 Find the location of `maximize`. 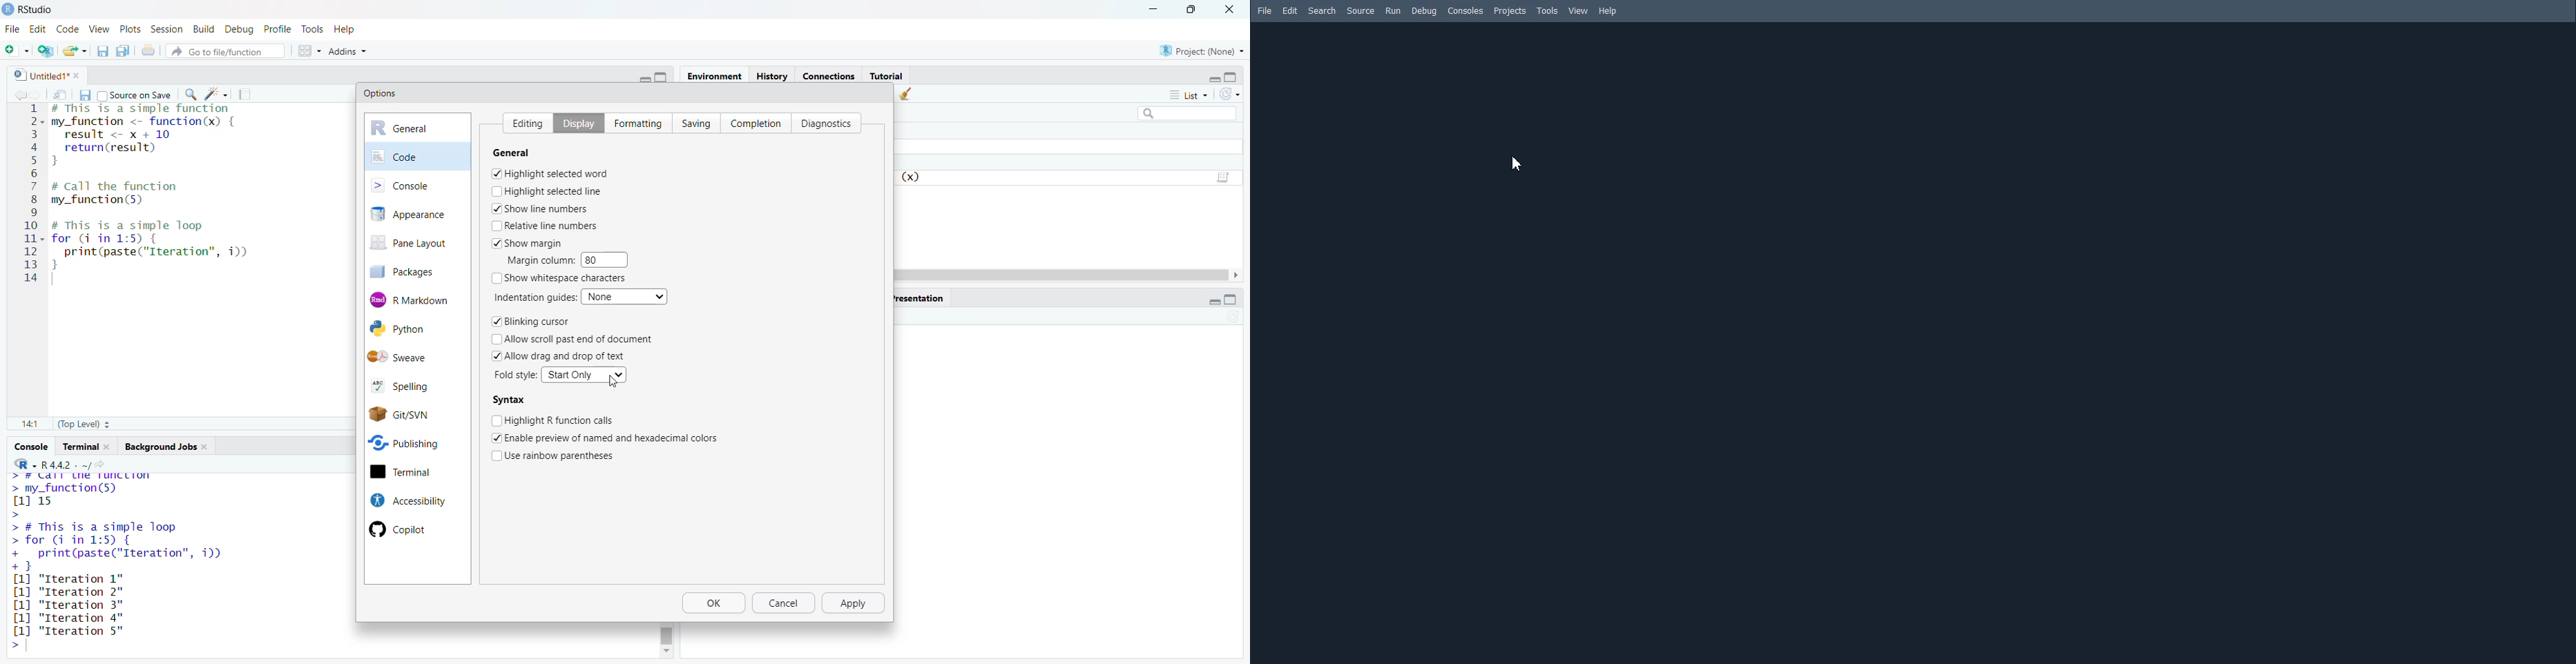

maximize is located at coordinates (1238, 74).